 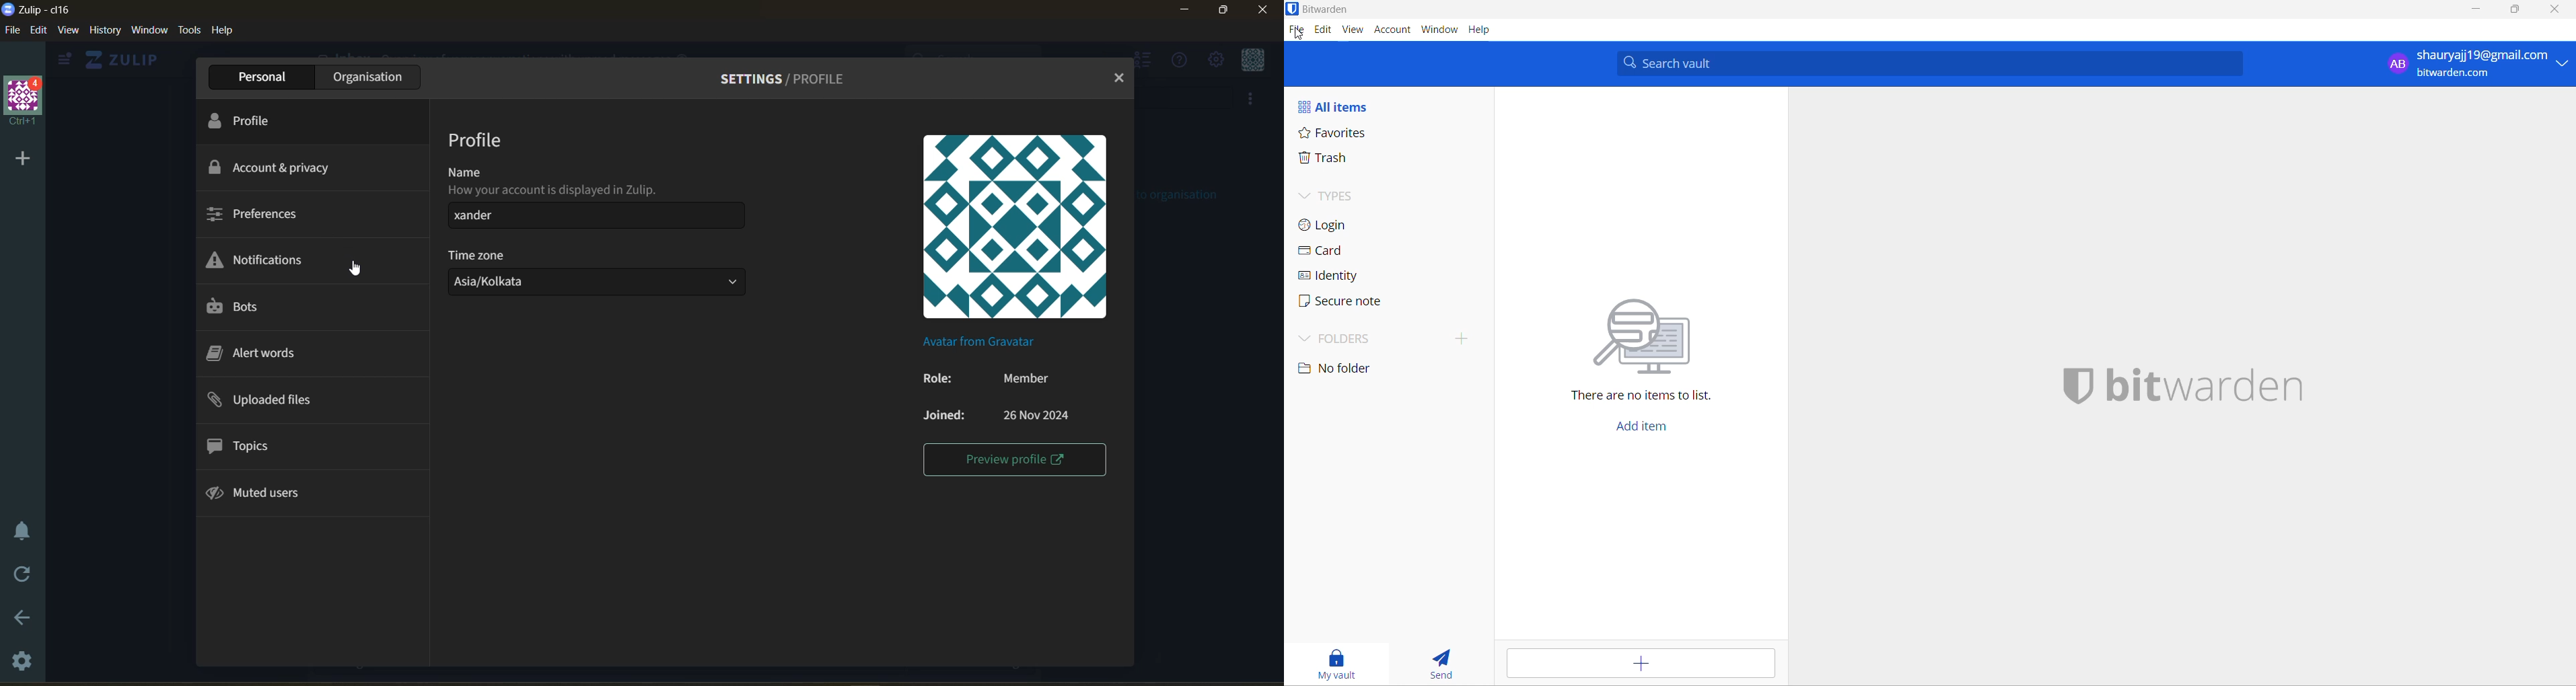 What do you see at coordinates (1338, 227) in the screenshot?
I see `login` at bounding box center [1338, 227].